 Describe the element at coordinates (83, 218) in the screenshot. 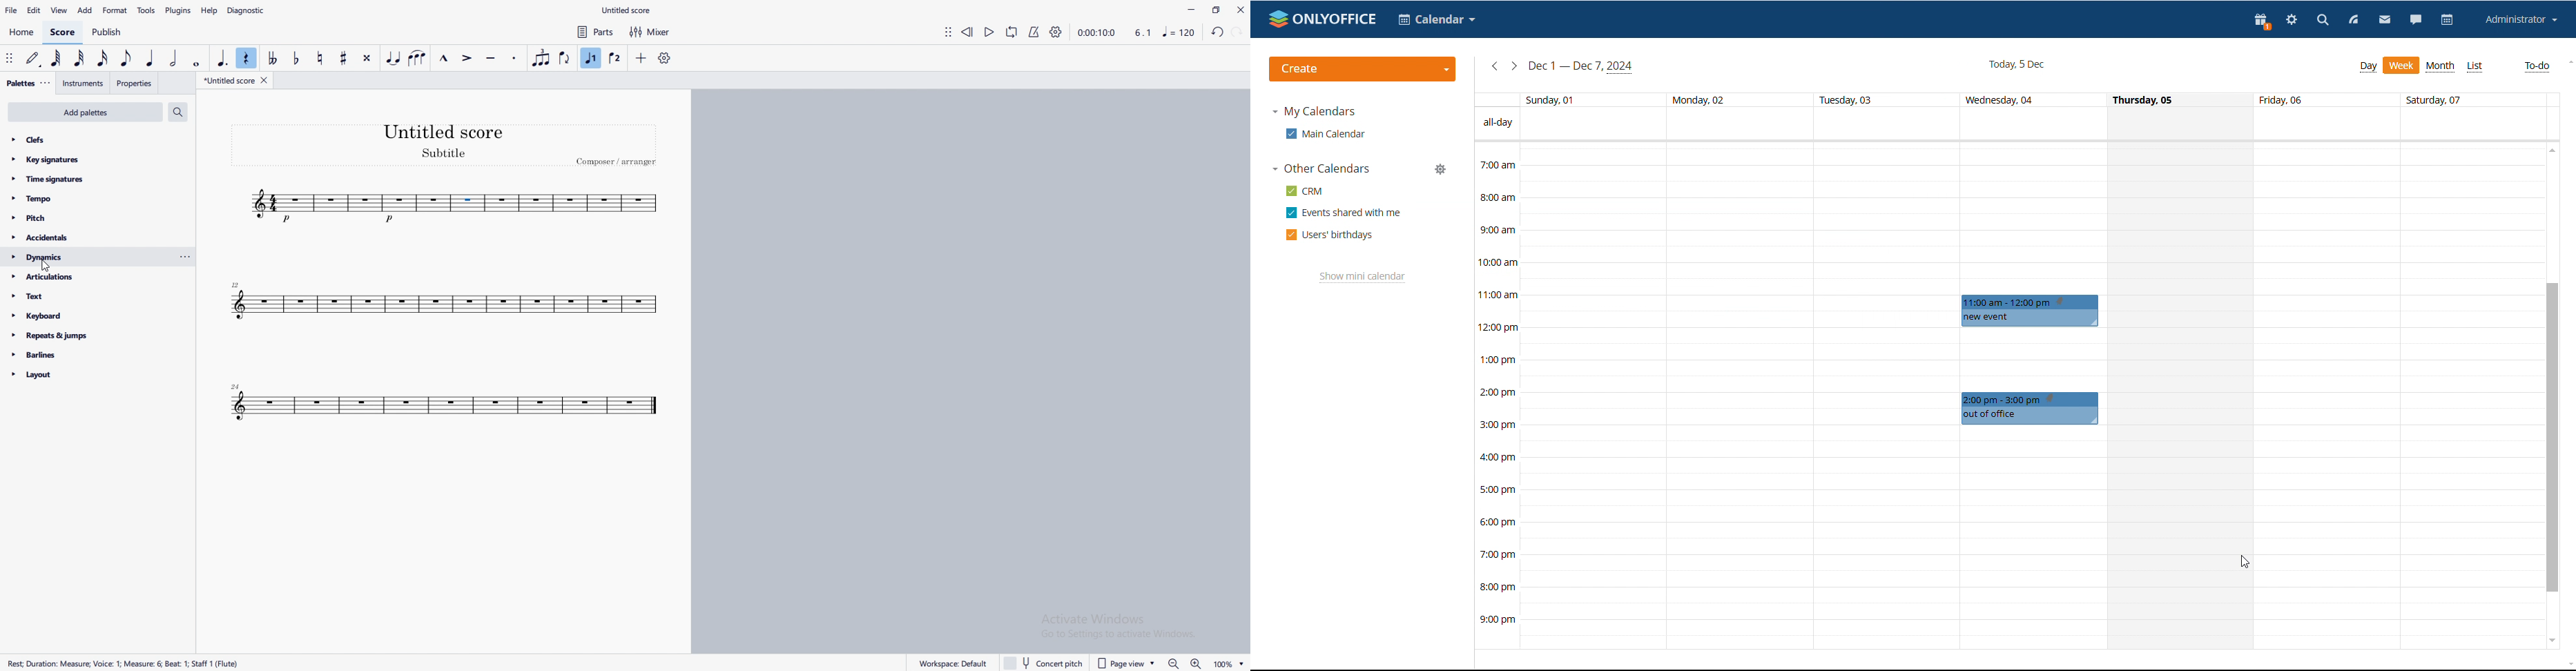

I see `pitch` at that location.